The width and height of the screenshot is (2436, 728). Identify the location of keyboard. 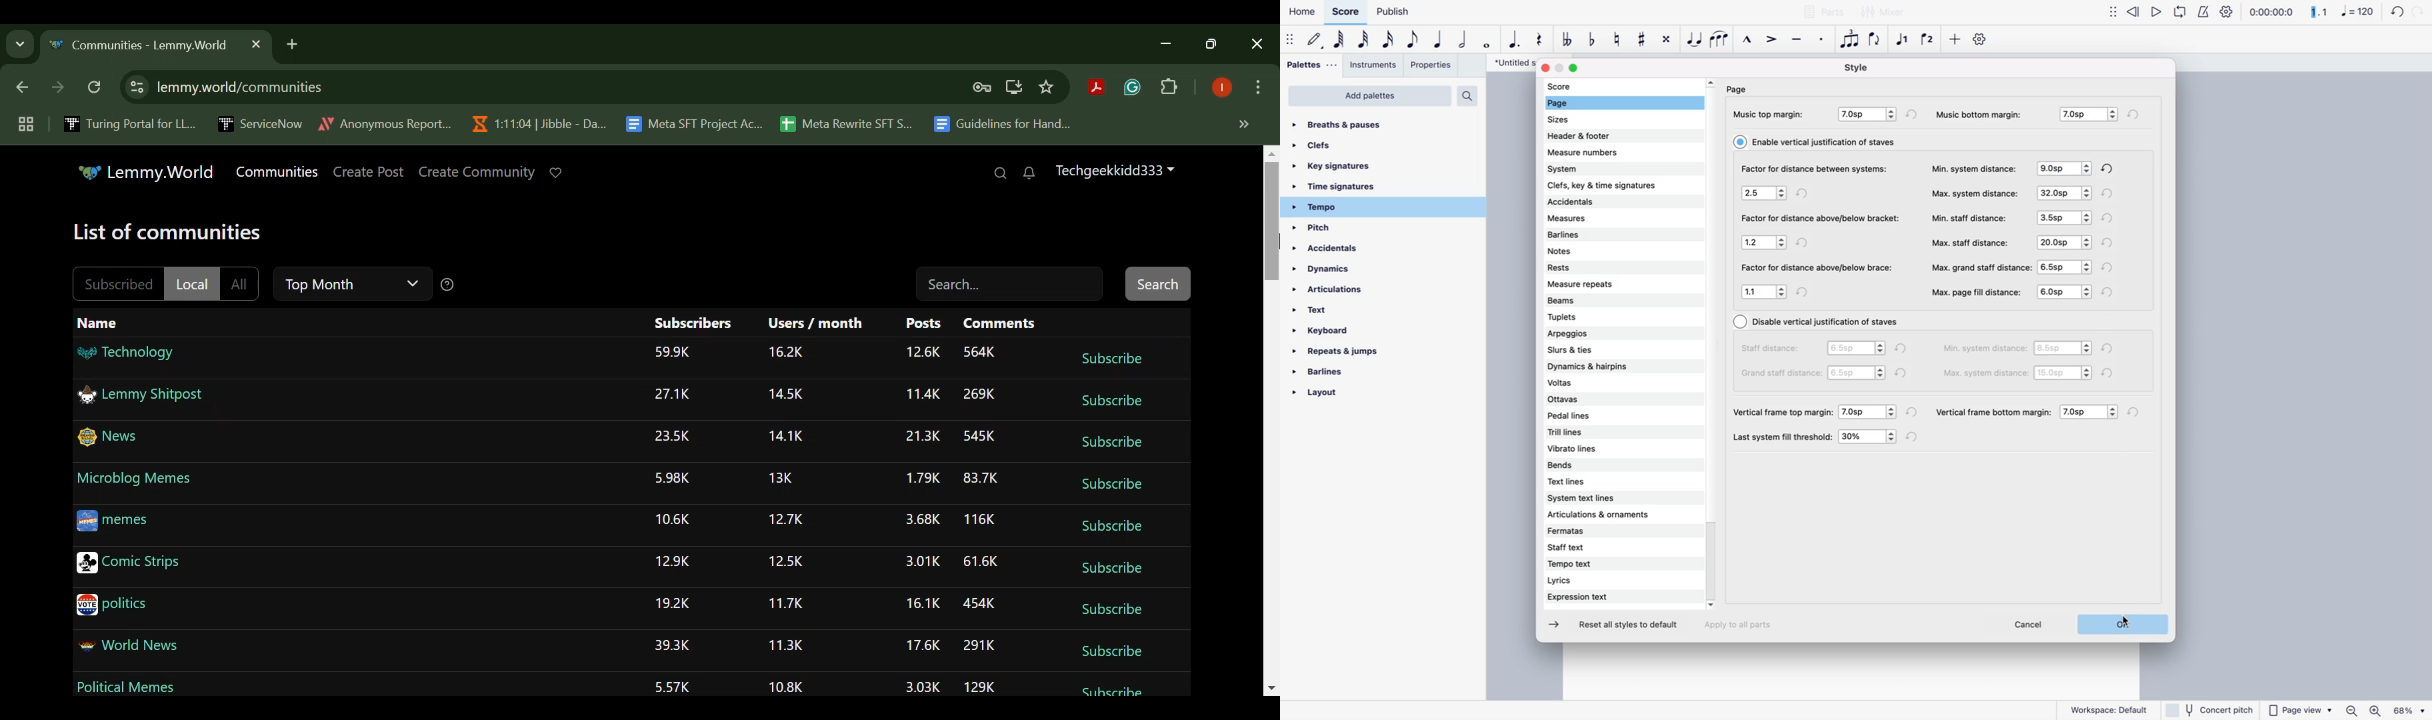
(1336, 333).